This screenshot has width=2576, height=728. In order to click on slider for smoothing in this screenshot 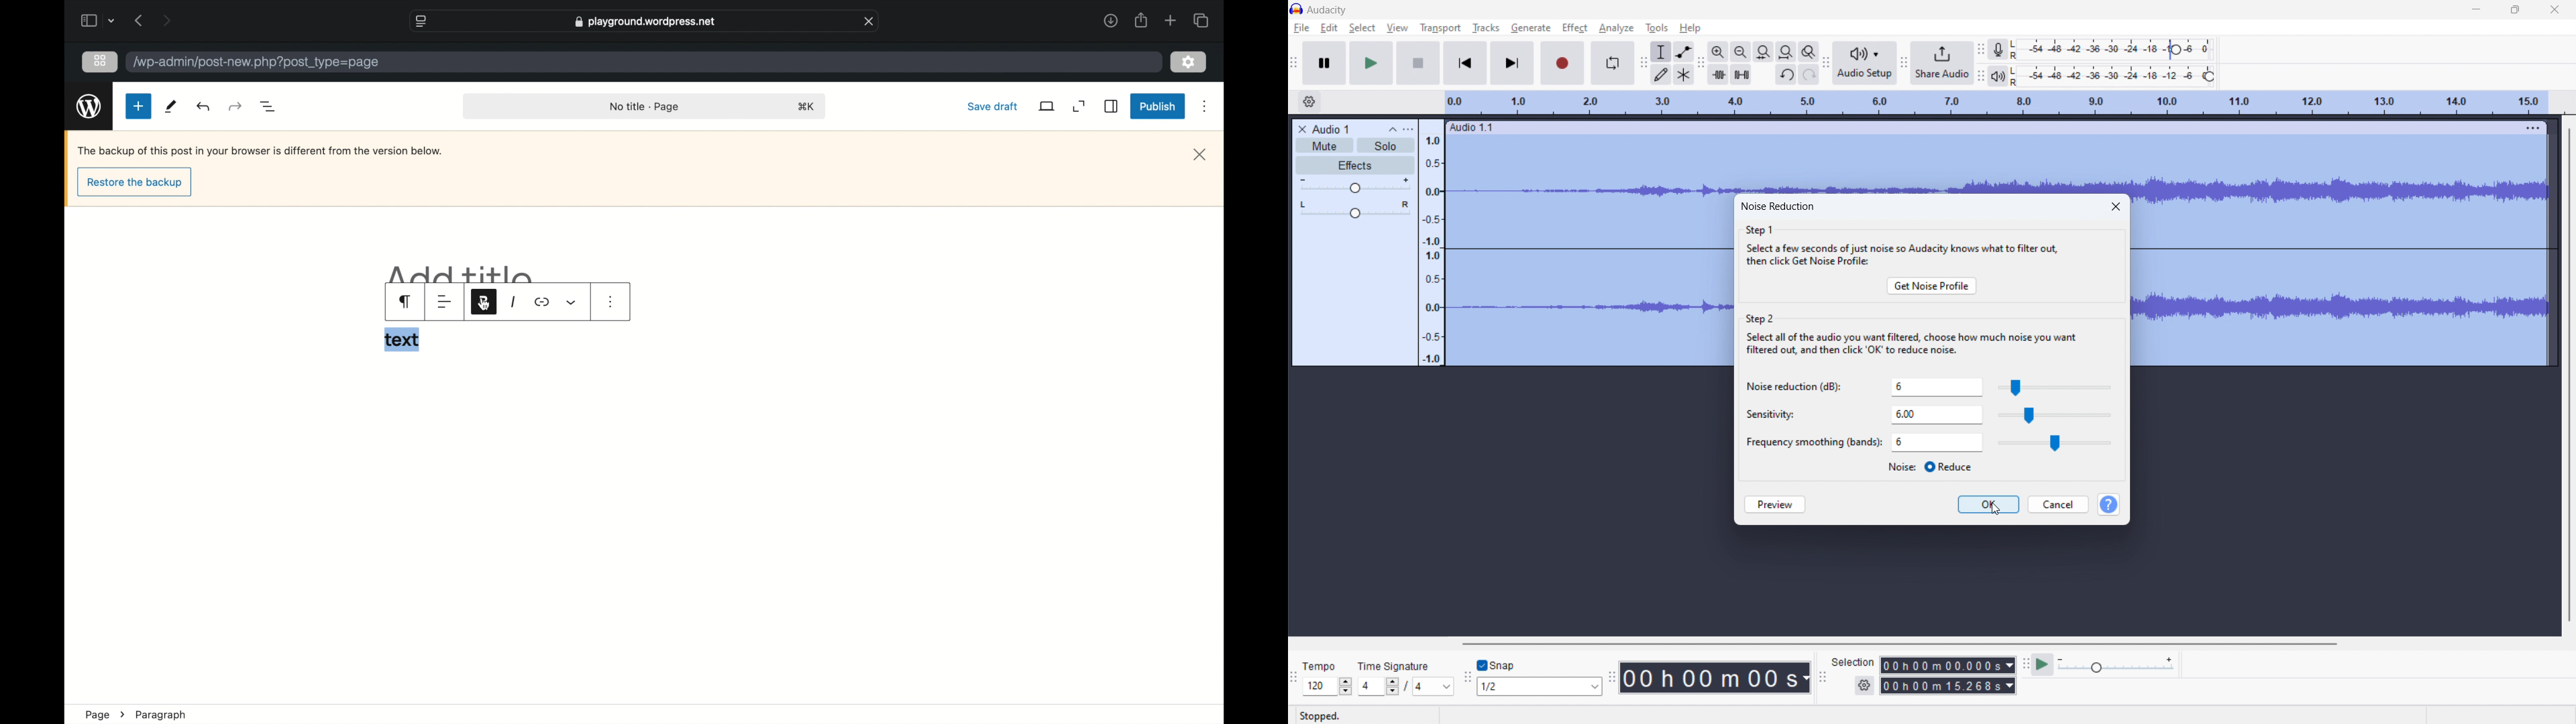, I will do `click(2055, 444)`.